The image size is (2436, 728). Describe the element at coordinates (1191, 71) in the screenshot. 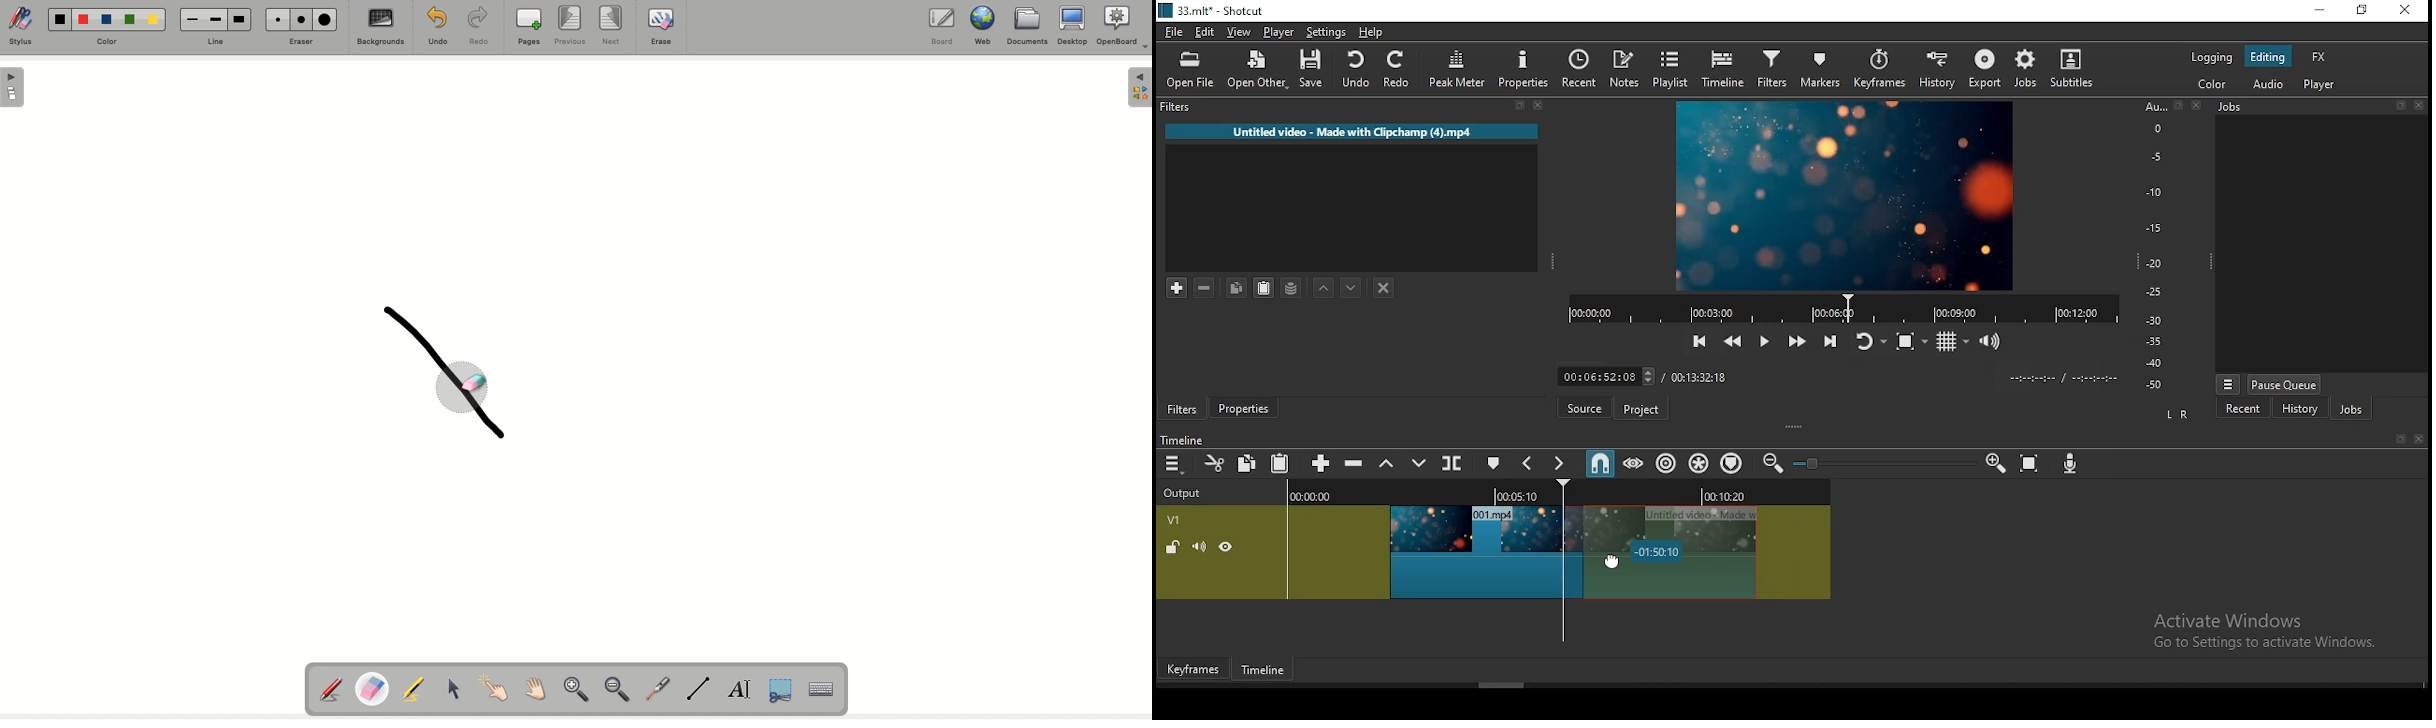

I see `open file` at that location.